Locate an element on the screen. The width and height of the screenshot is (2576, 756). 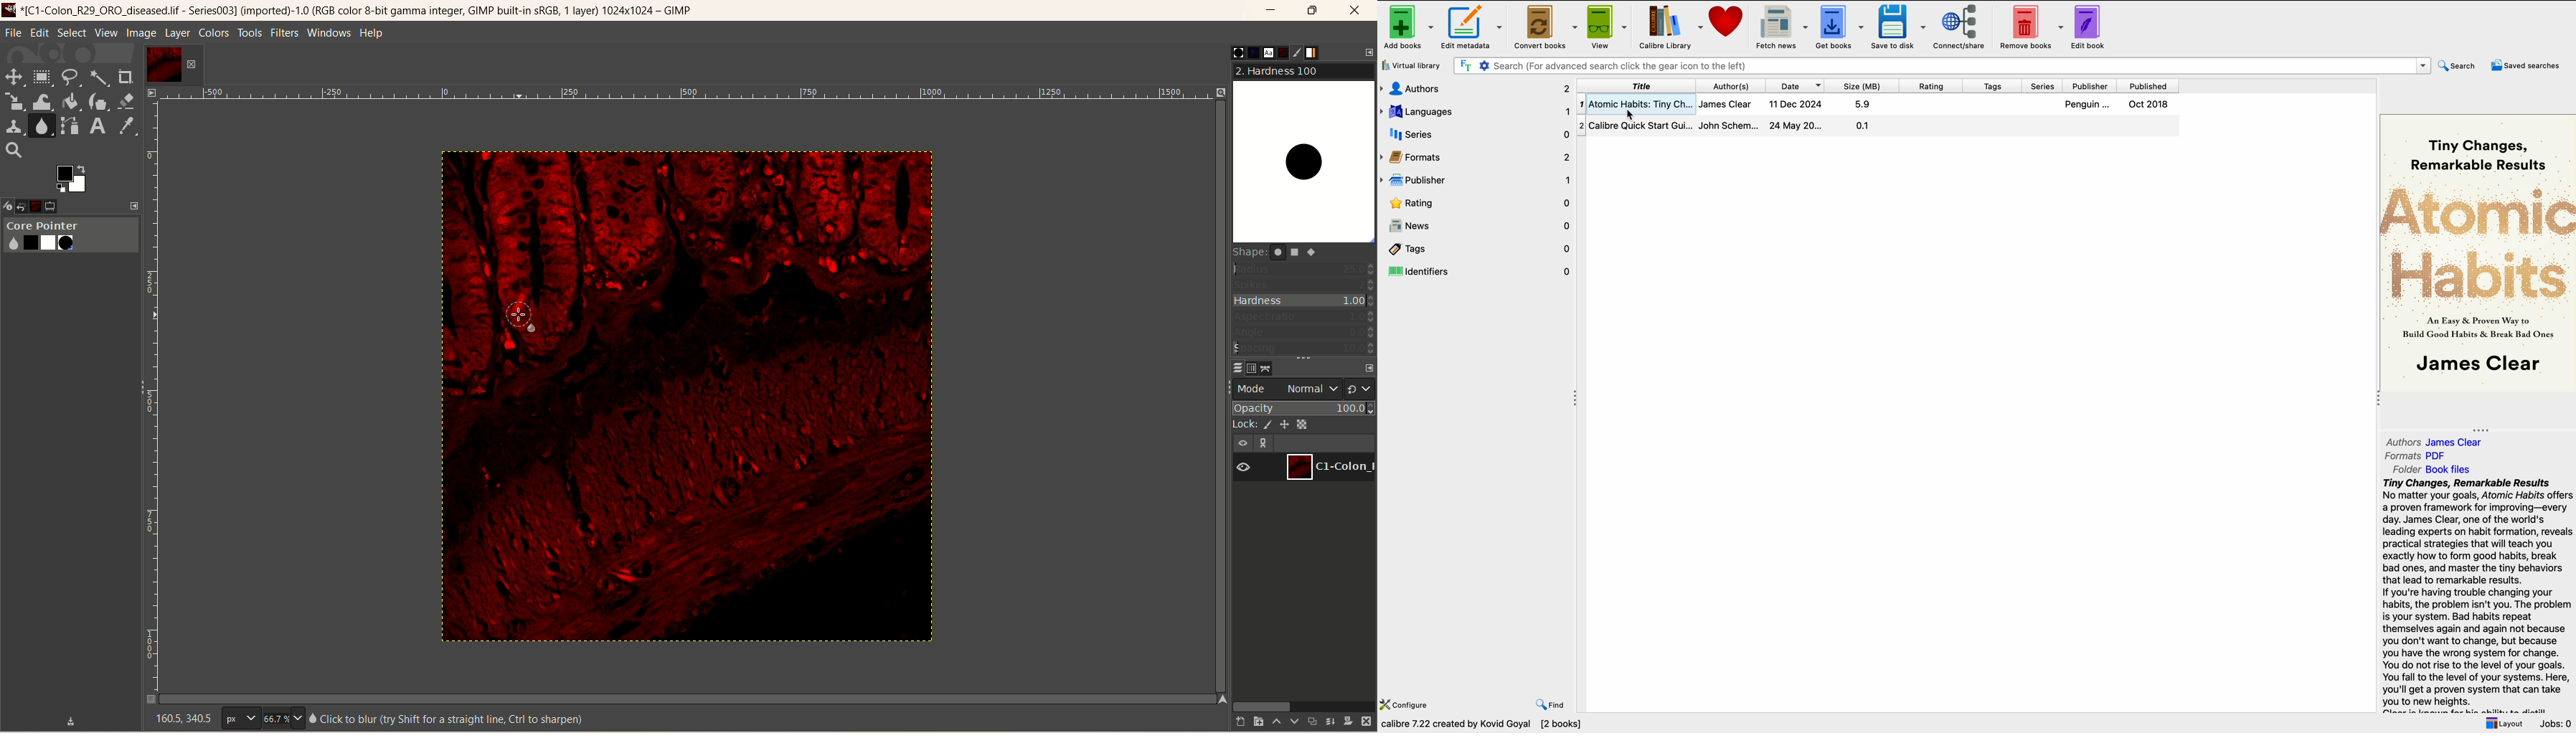
connect/share is located at coordinates (1959, 27).